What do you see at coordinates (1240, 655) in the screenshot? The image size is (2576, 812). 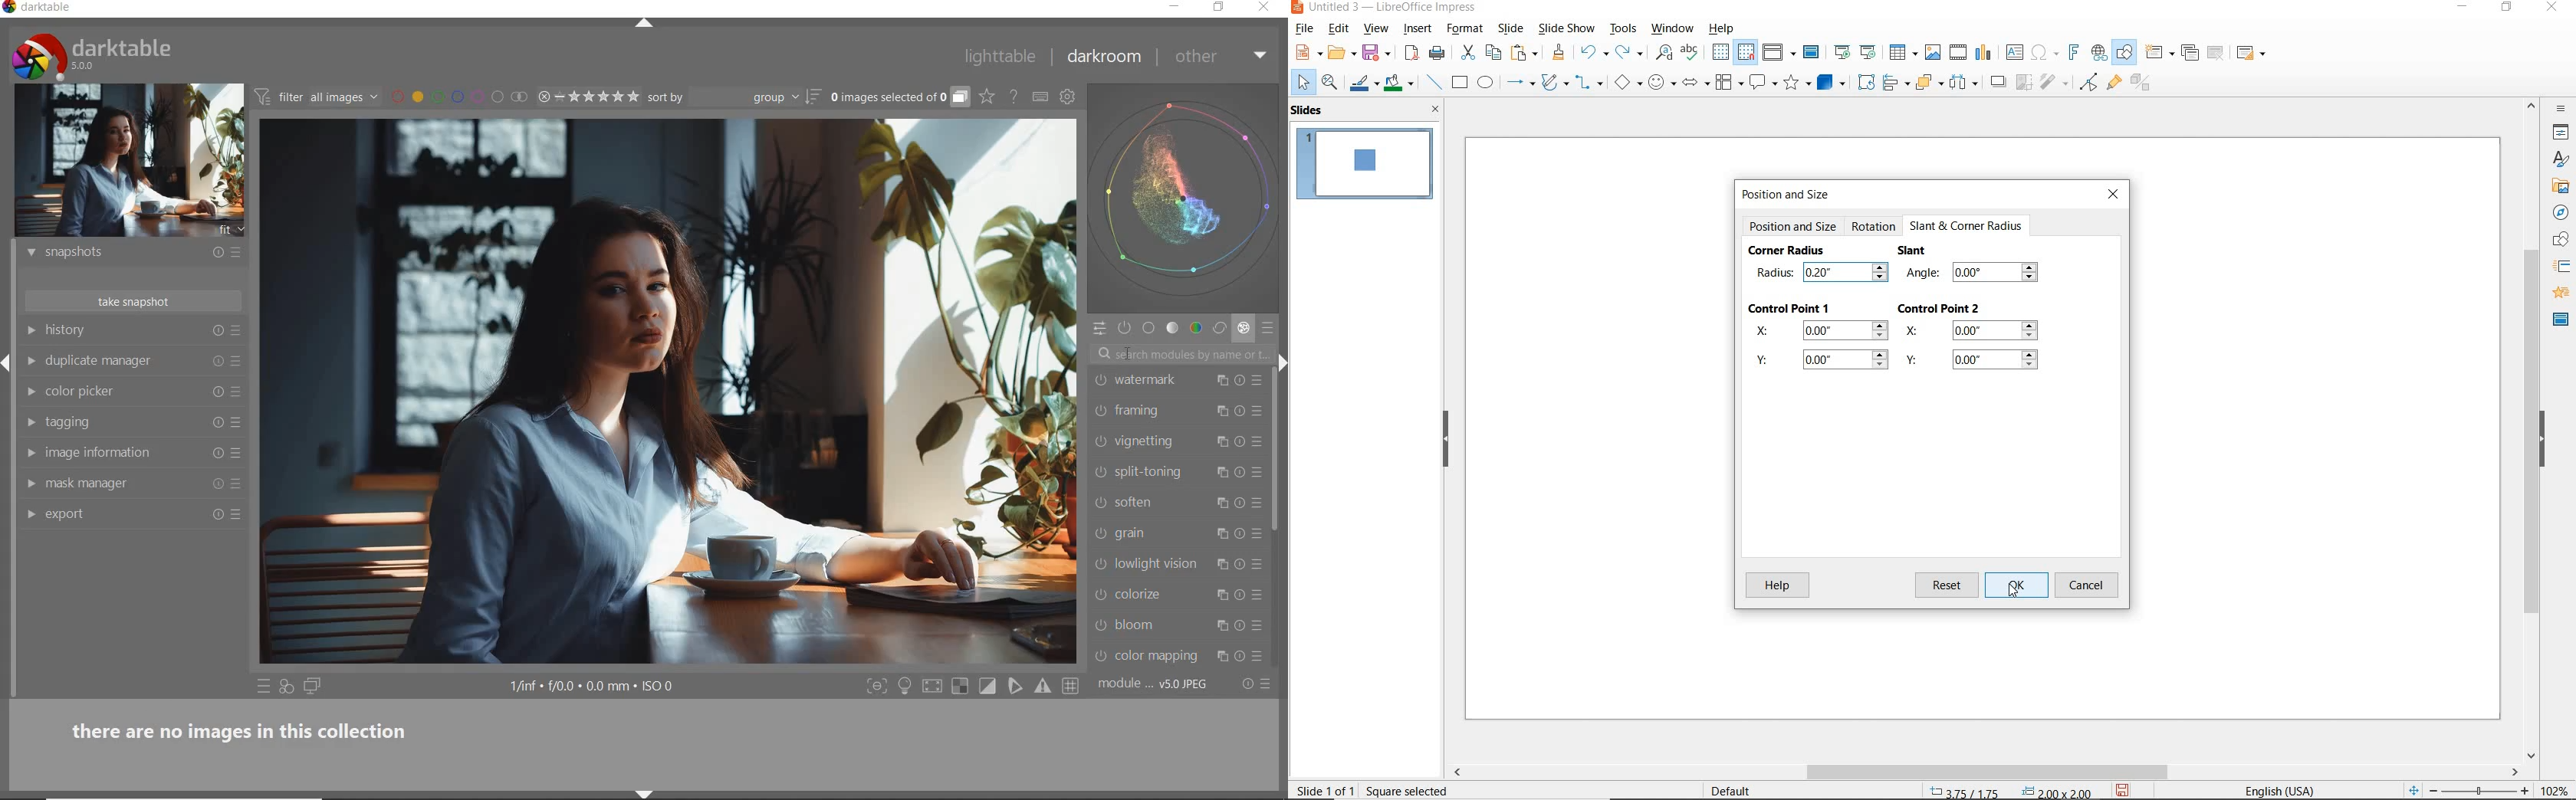 I see `reset` at bounding box center [1240, 655].